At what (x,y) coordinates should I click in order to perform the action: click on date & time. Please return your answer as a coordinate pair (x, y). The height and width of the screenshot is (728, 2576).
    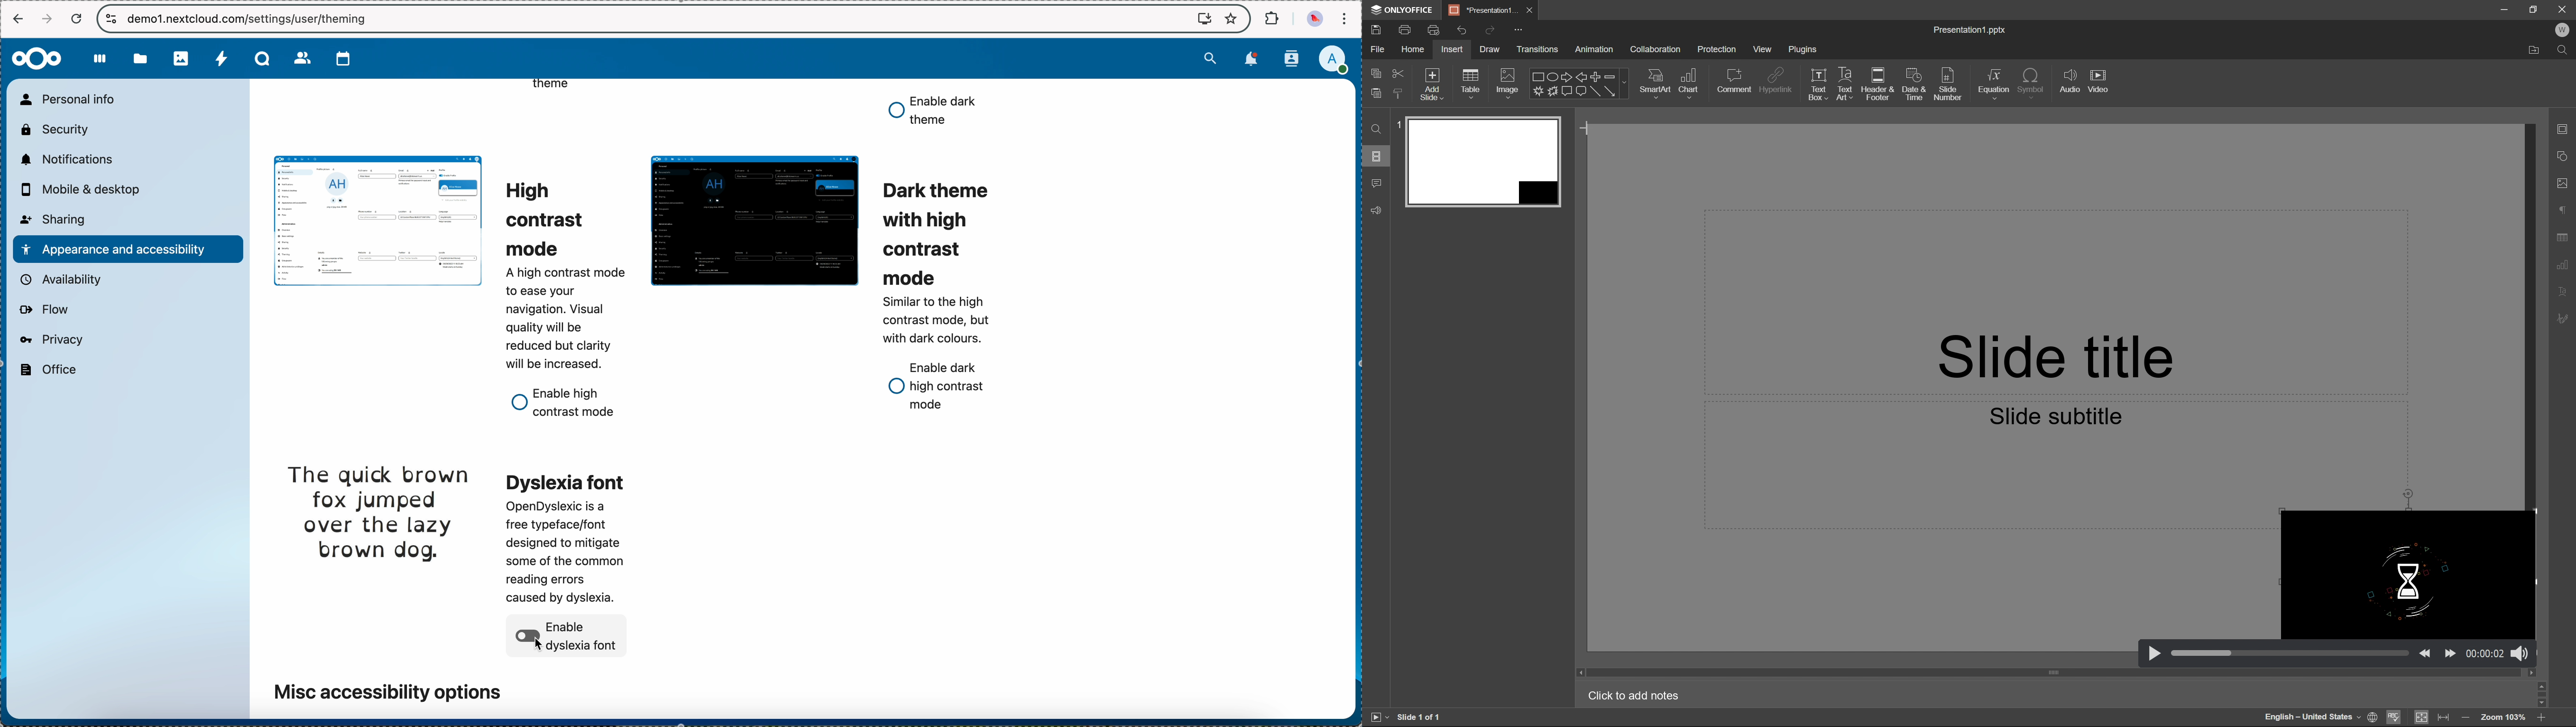
    Looking at the image, I should click on (1914, 84).